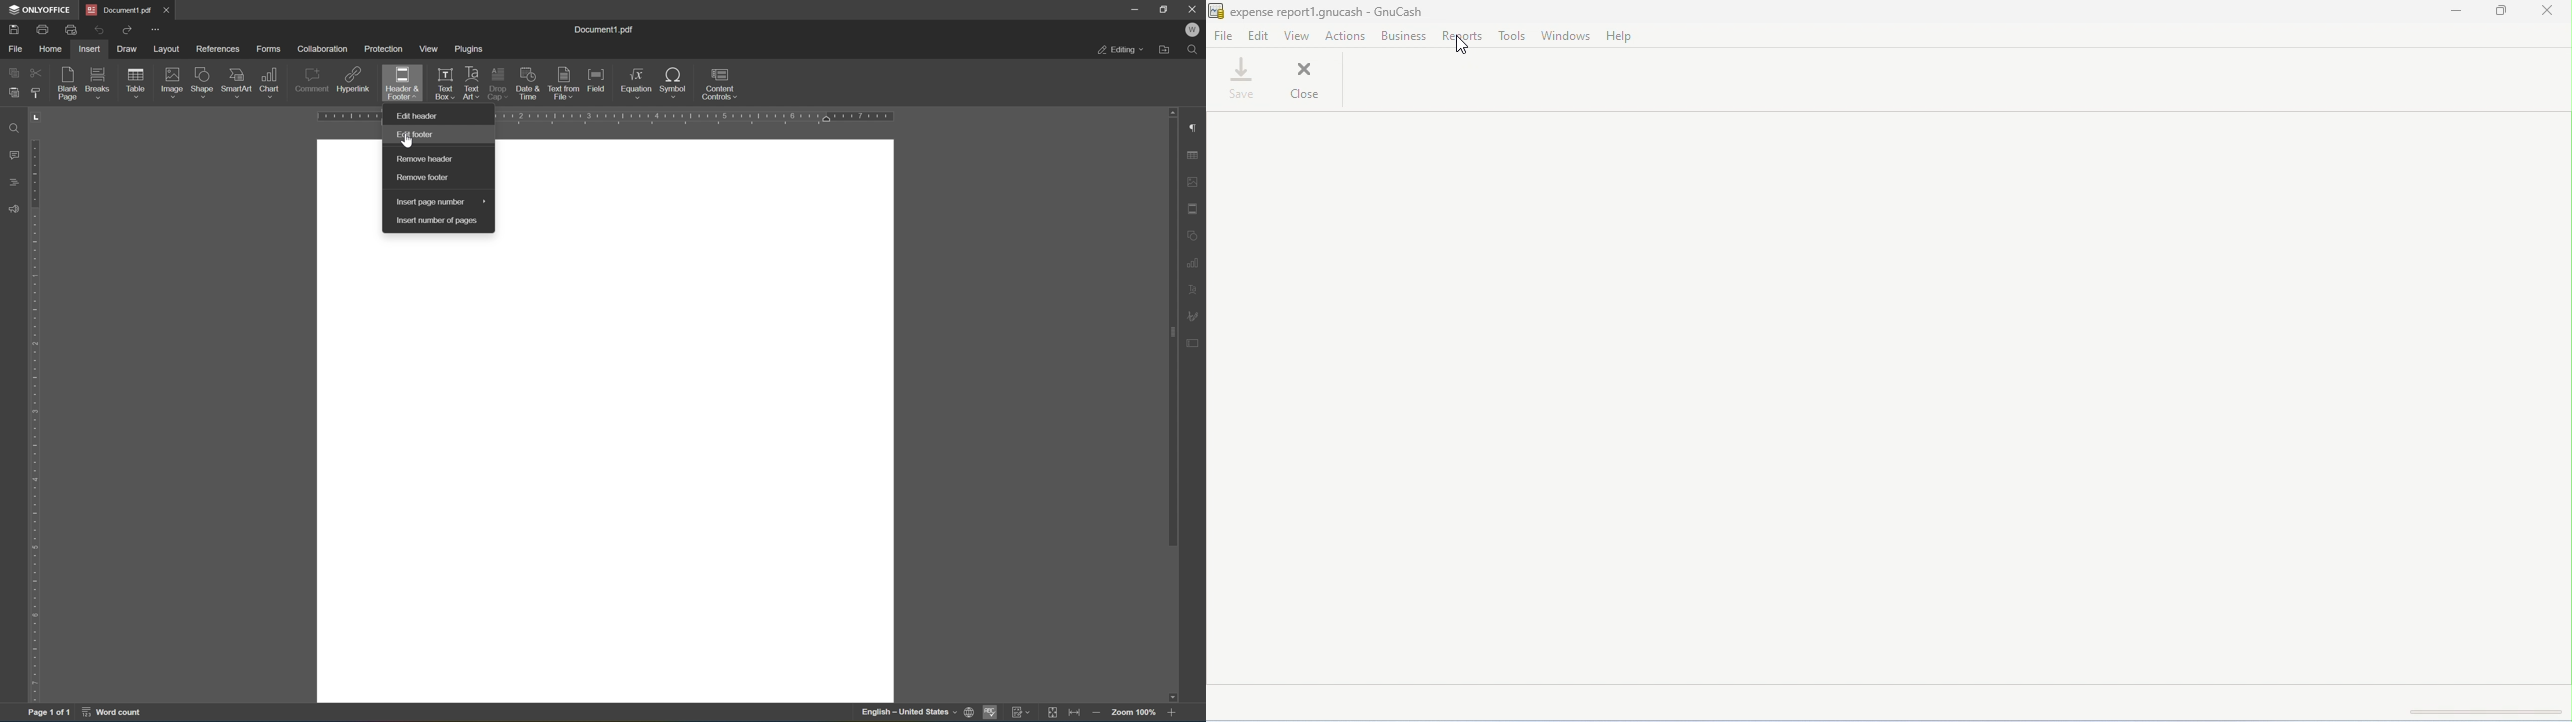 This screenshot has height=728, width=2576. What do you see at coordinates (12, 49) in the screenshot?
I see `file` at bounding box center [12, 49].